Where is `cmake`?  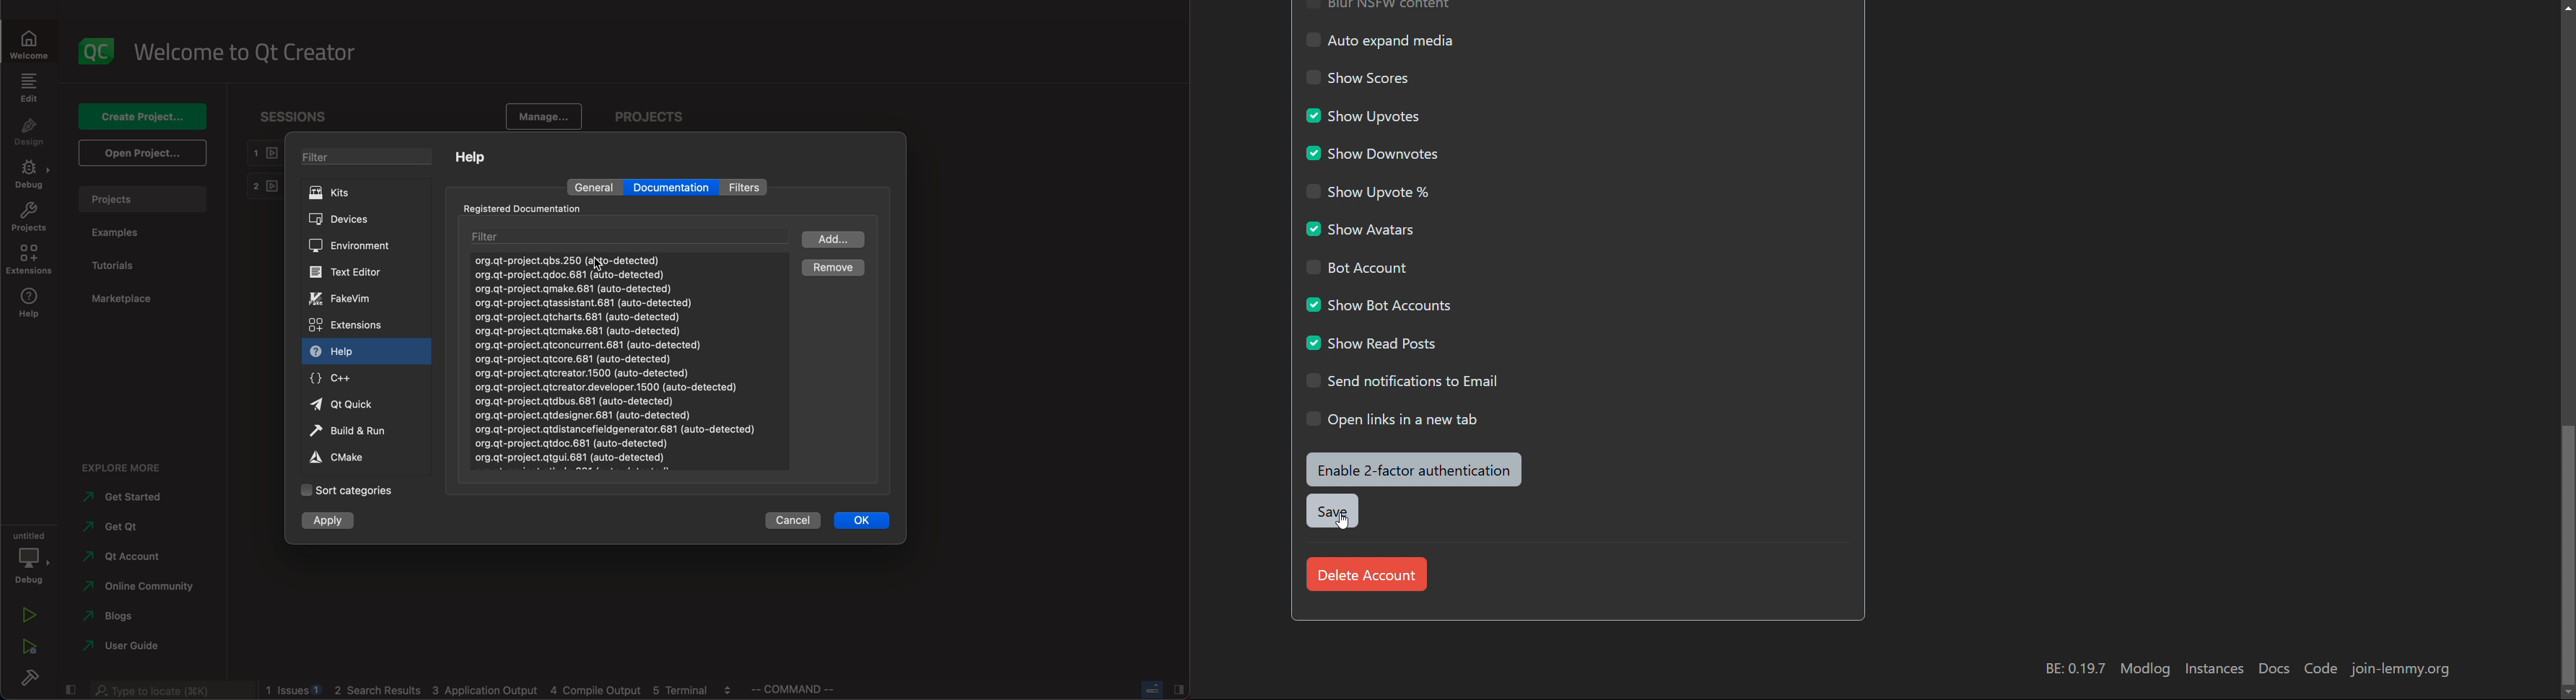
cmake is located at coordinates (348, 457).